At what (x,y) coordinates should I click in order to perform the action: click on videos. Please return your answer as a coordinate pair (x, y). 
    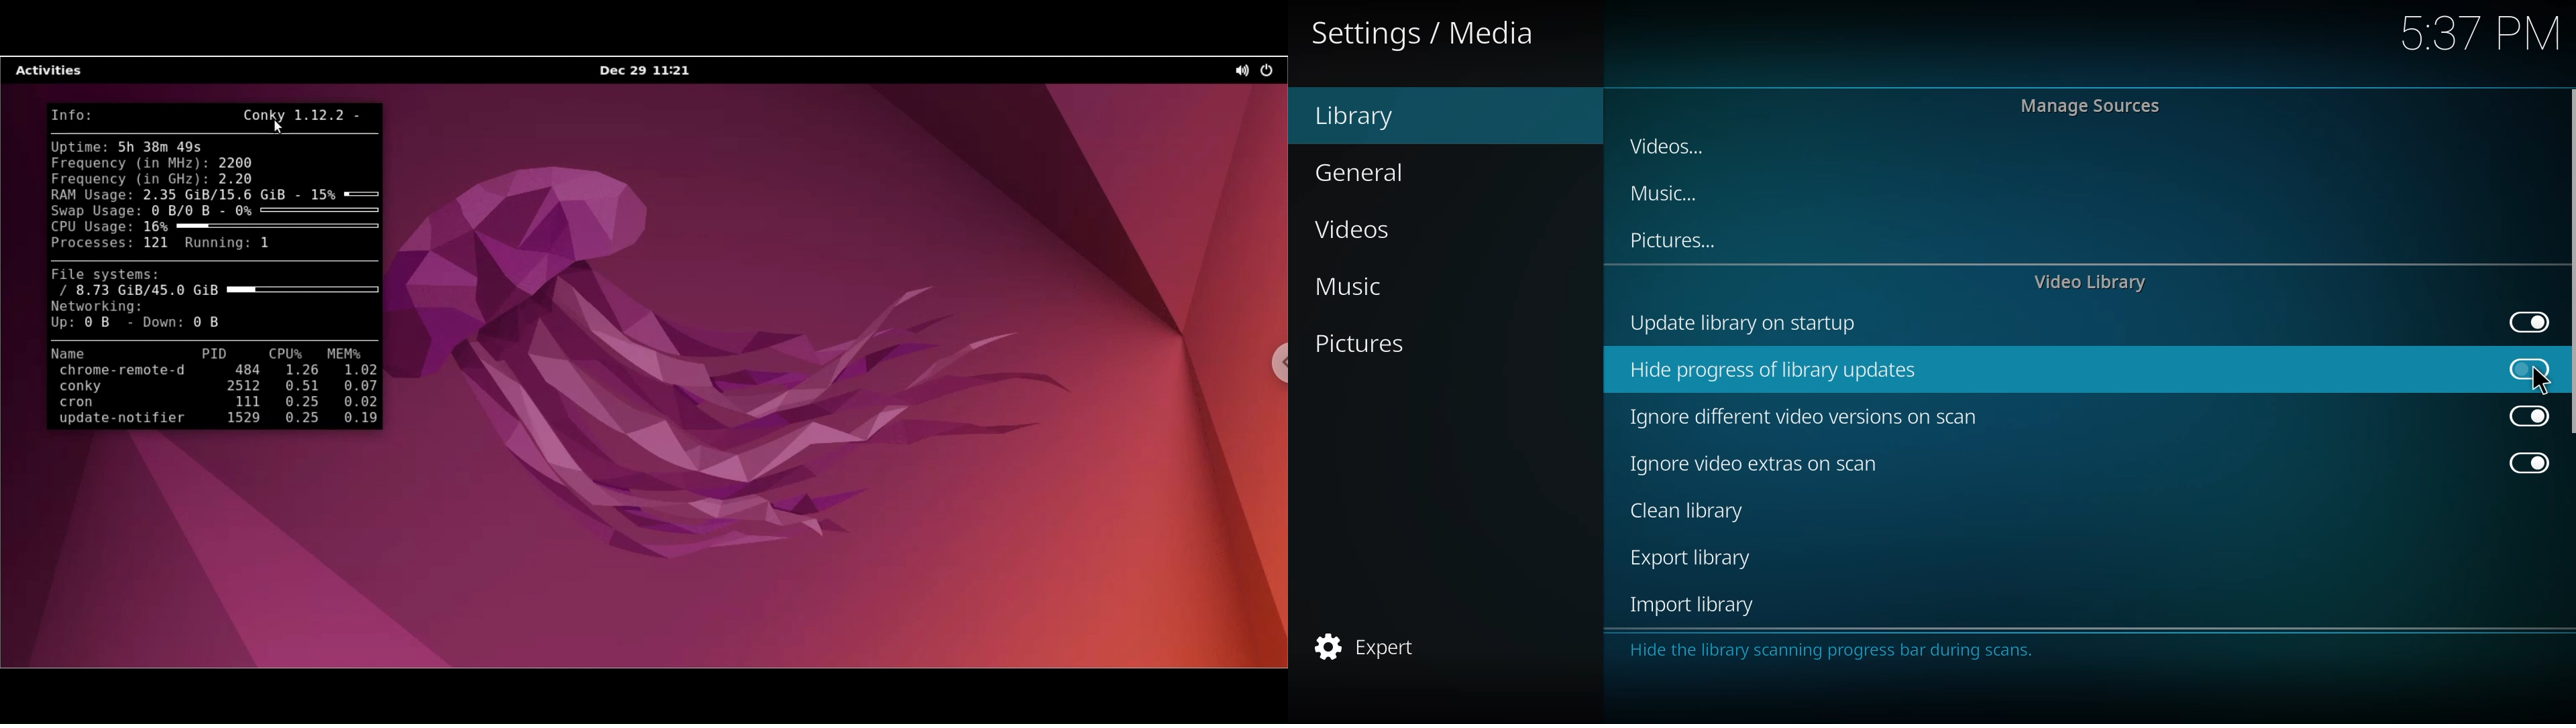
    Looking at the image, I should click on (1368, 227).